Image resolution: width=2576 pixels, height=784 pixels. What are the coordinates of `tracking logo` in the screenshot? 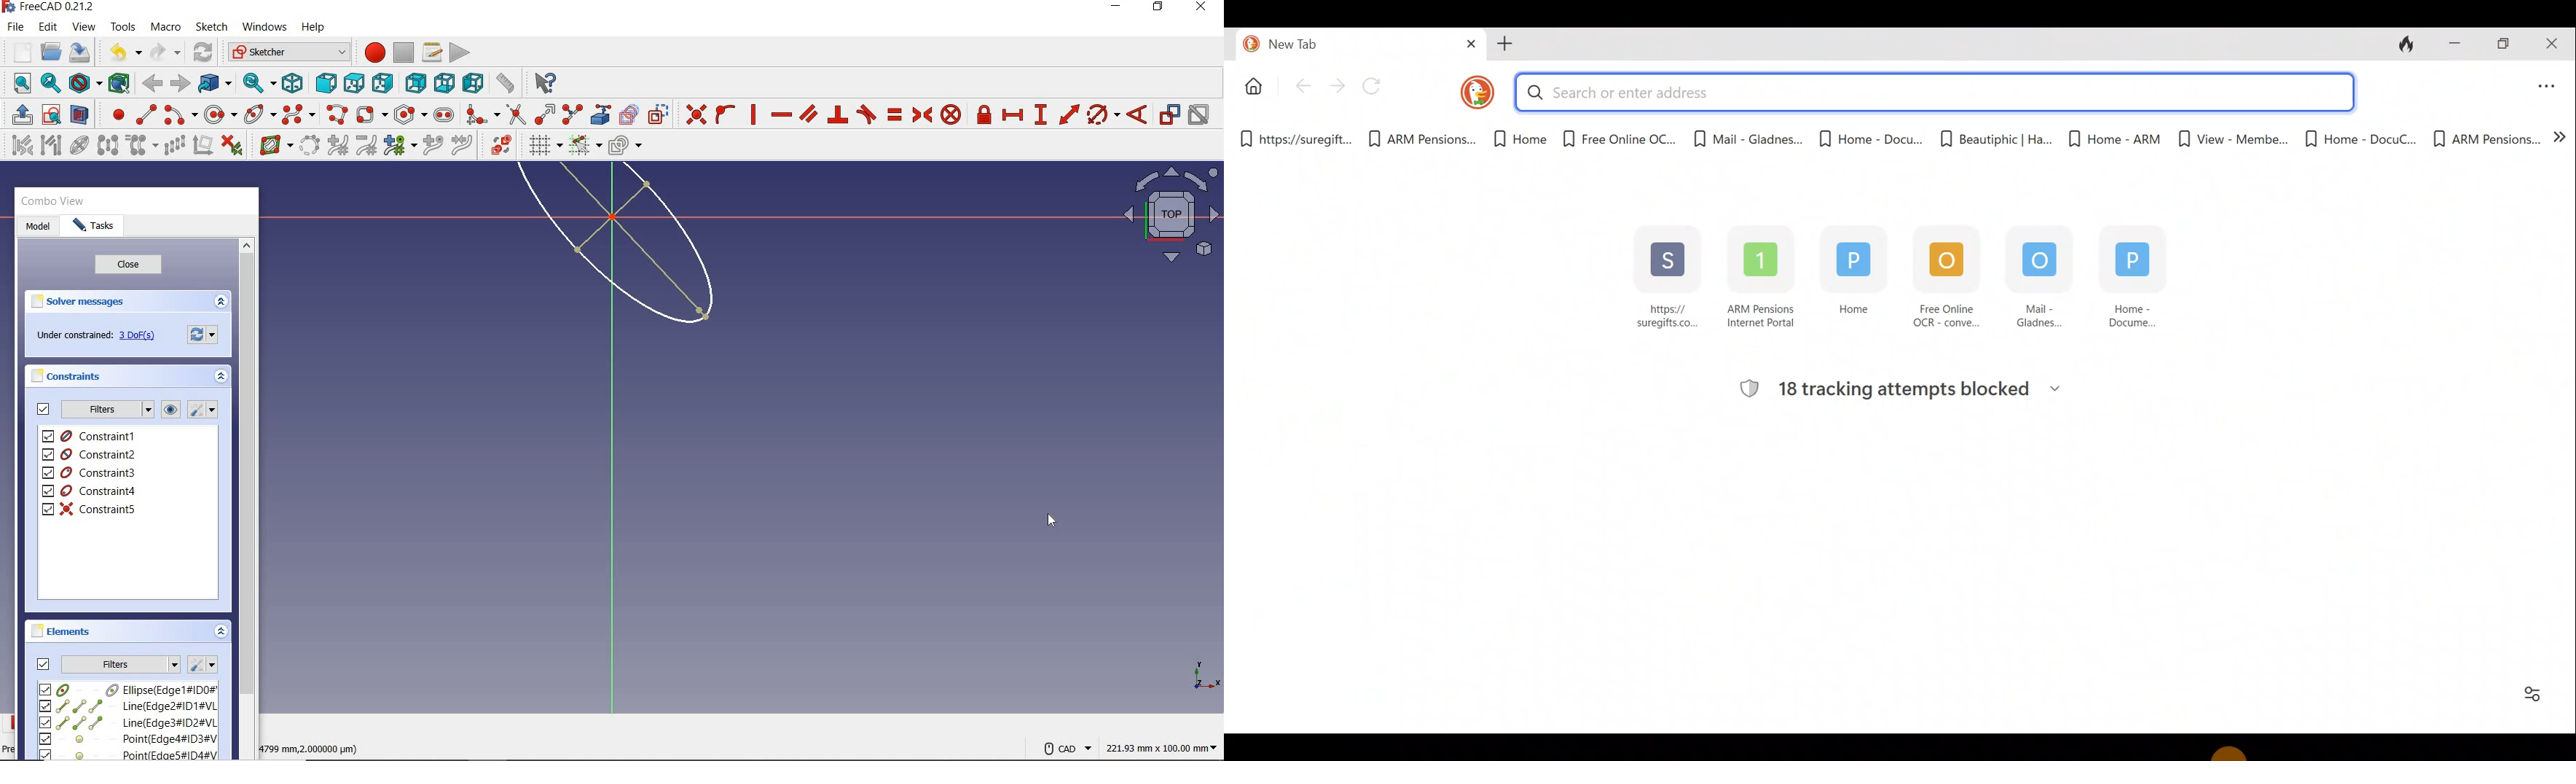 It's located at (1747, 382).